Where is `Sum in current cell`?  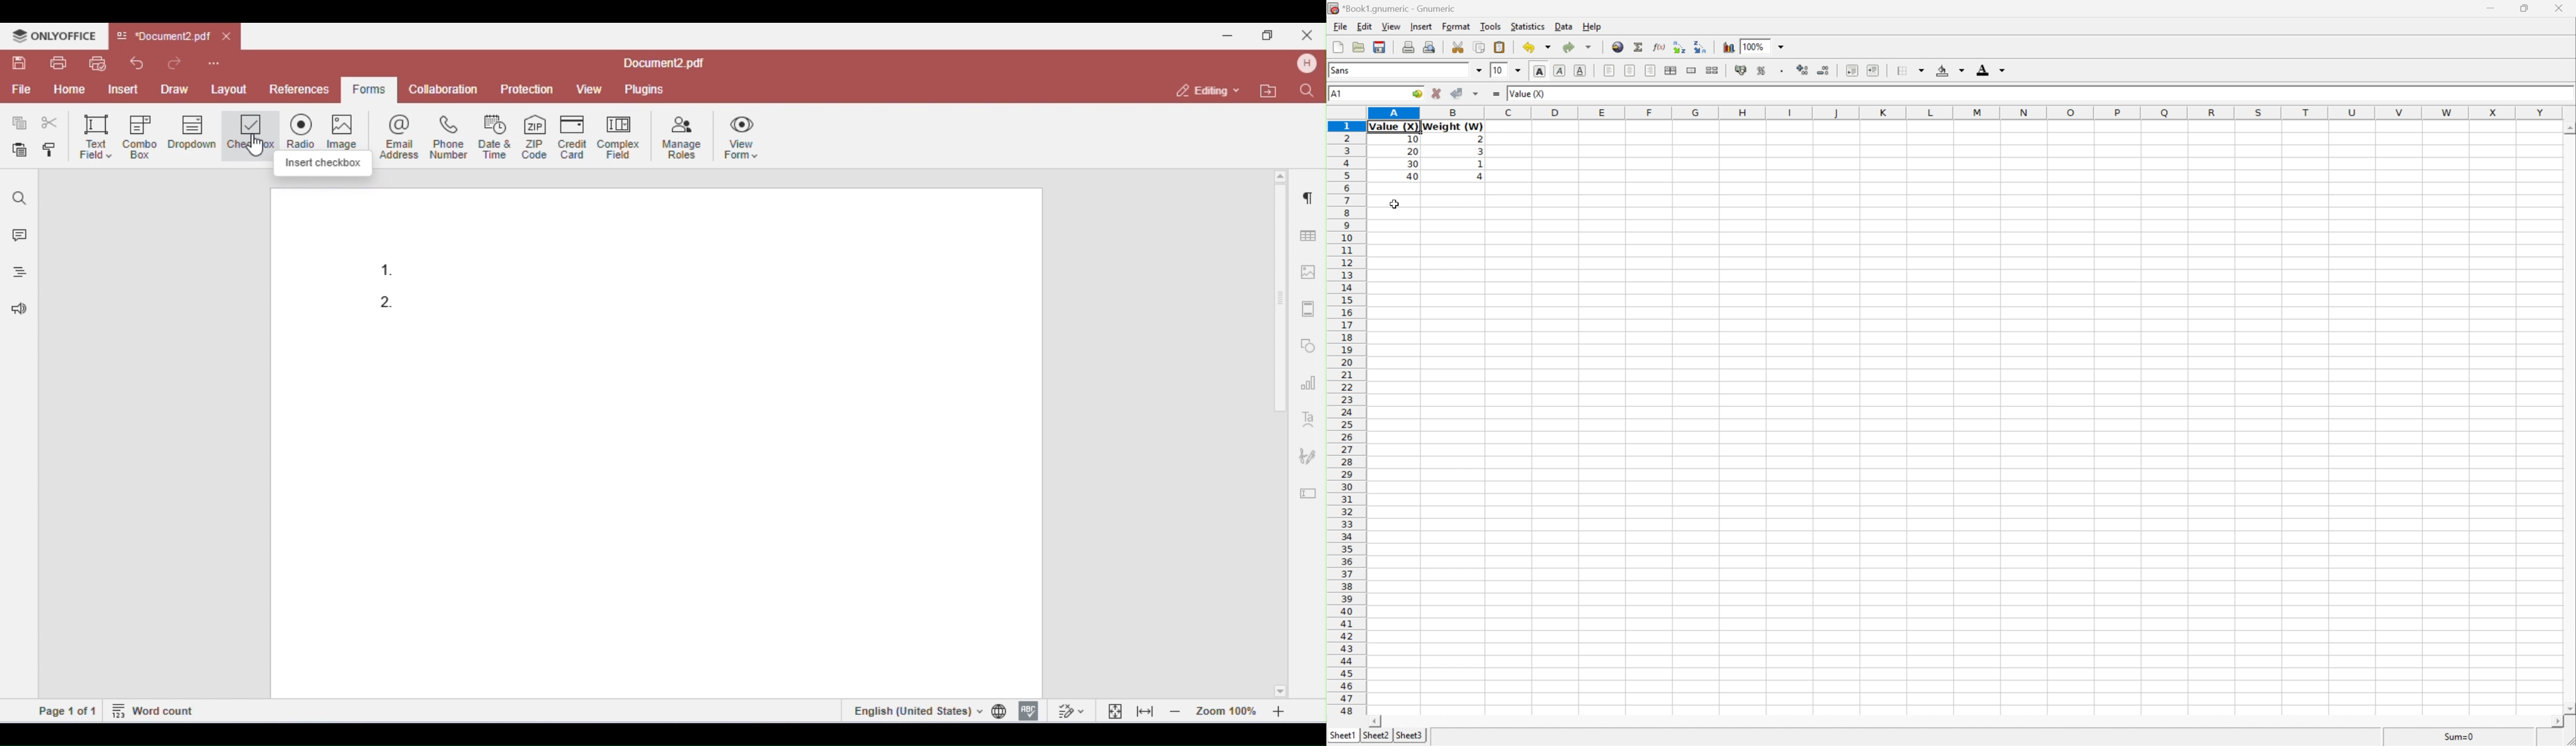
Sum in current cell is located at coordinates (1638, 46).